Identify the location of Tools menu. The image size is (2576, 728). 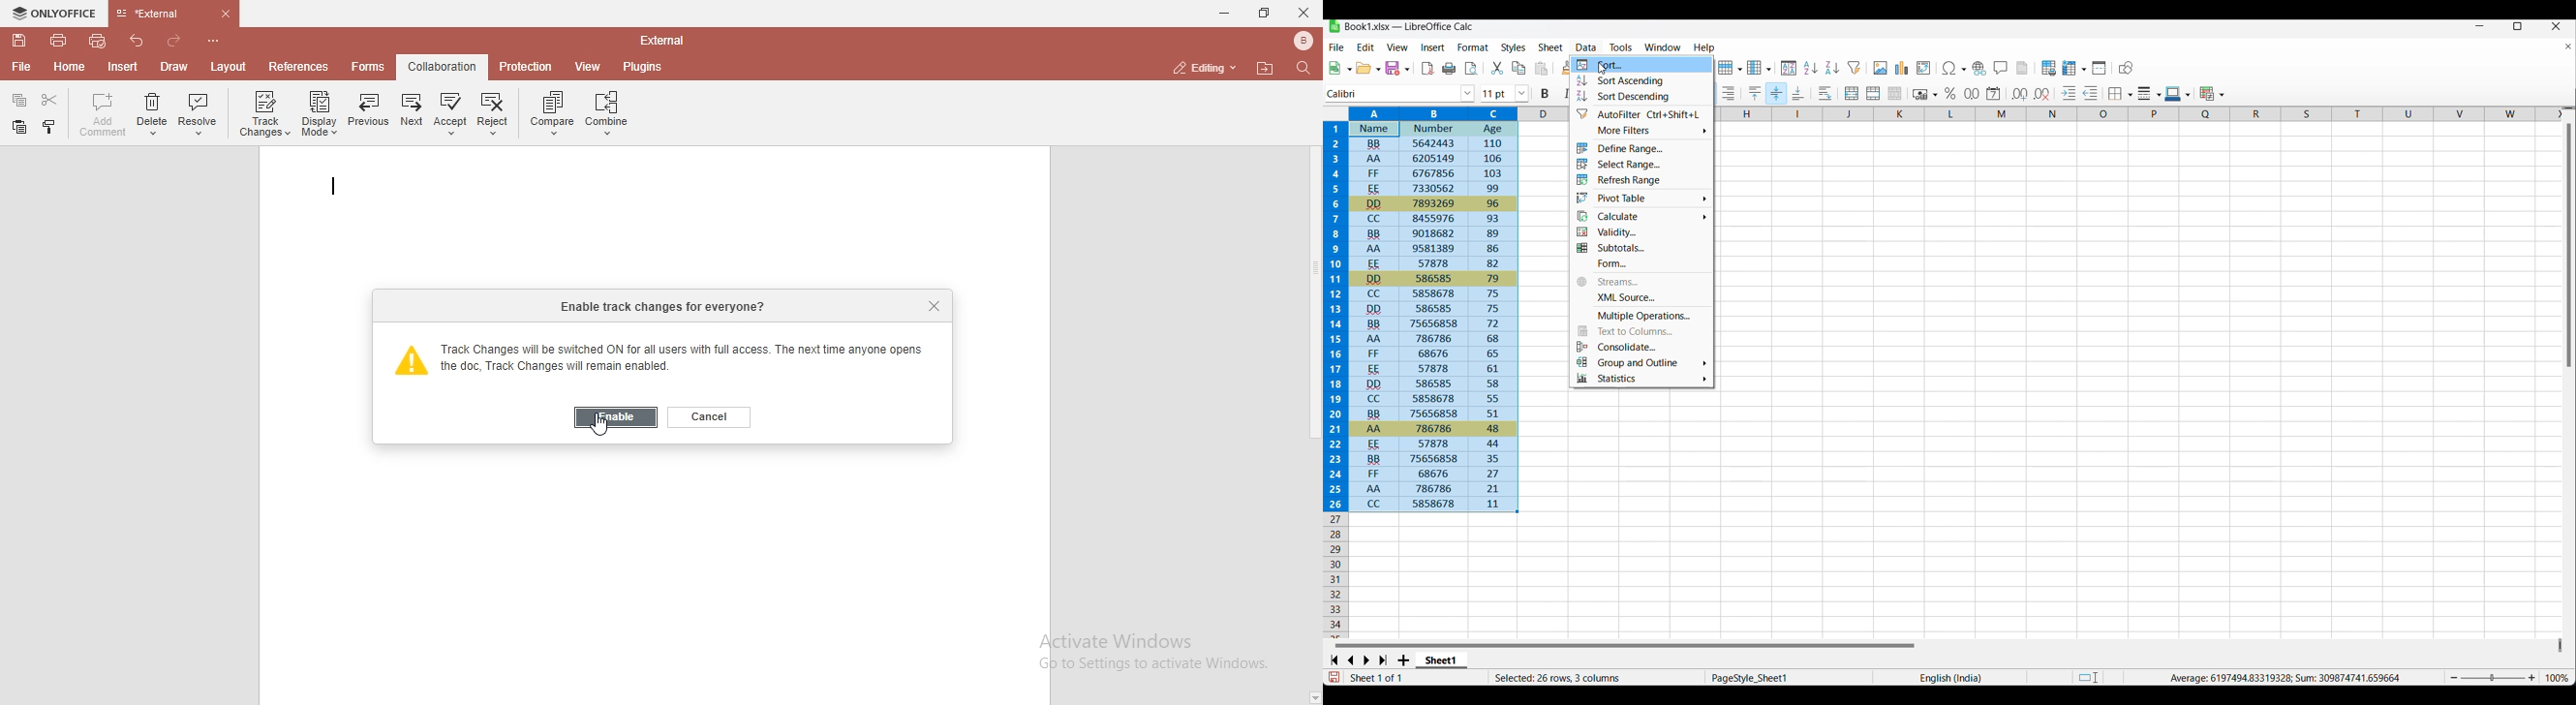
(1622, 47).